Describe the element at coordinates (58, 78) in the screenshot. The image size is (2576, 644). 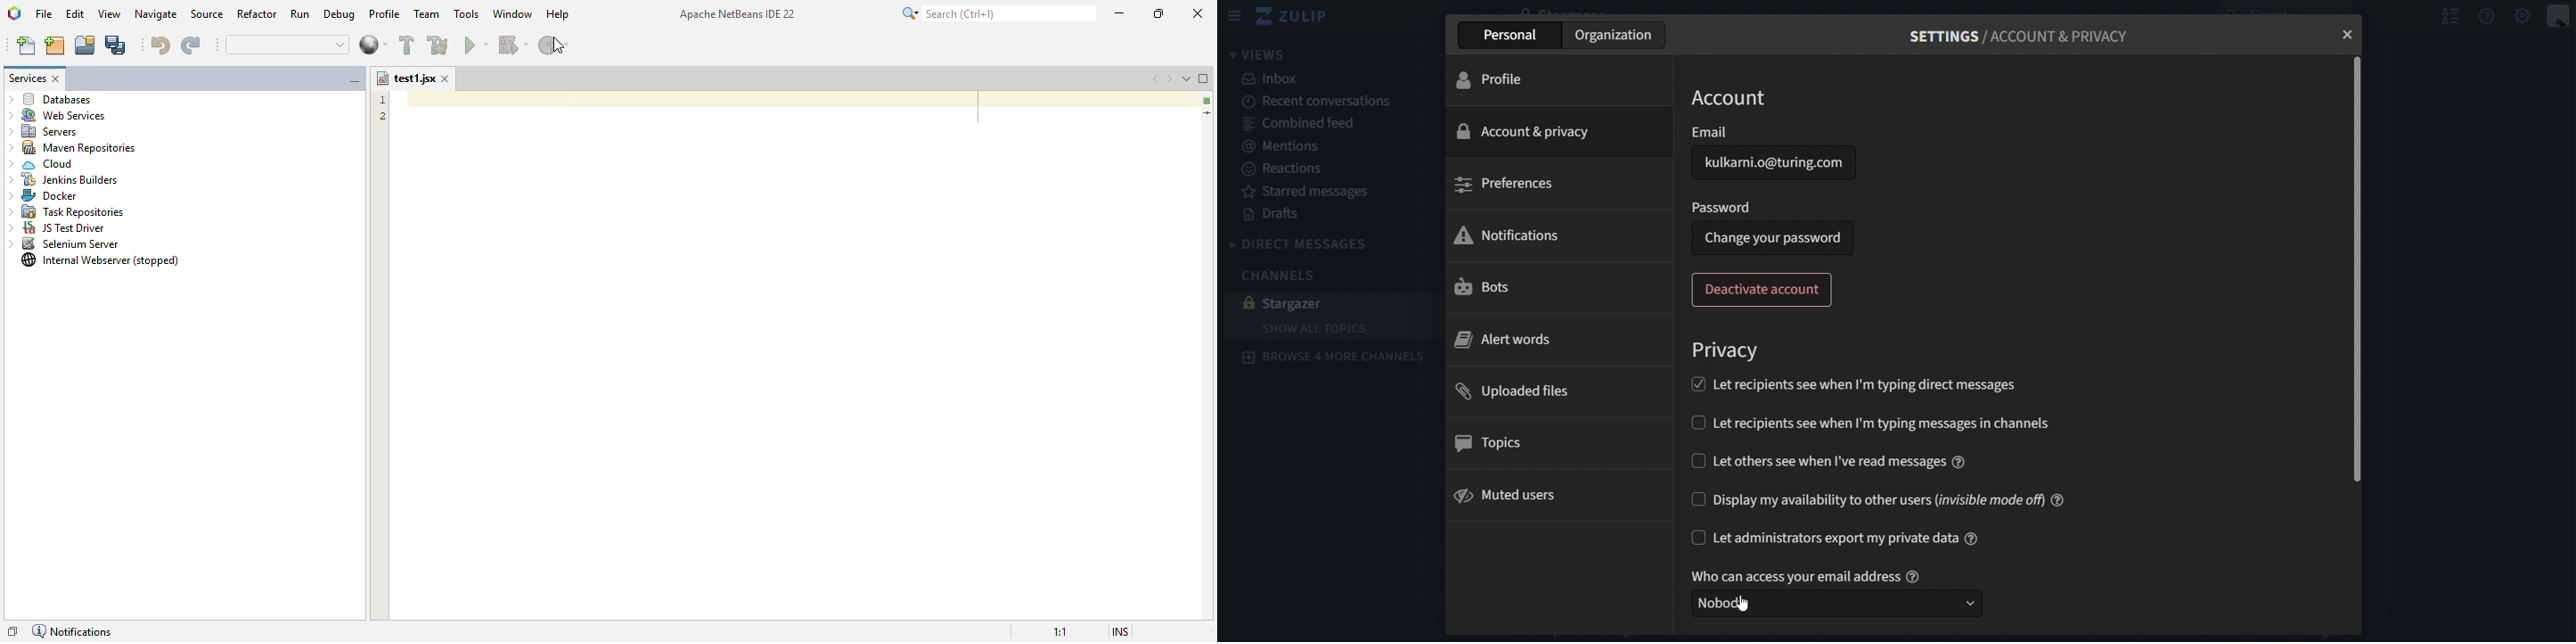
I see `close window` at that location.